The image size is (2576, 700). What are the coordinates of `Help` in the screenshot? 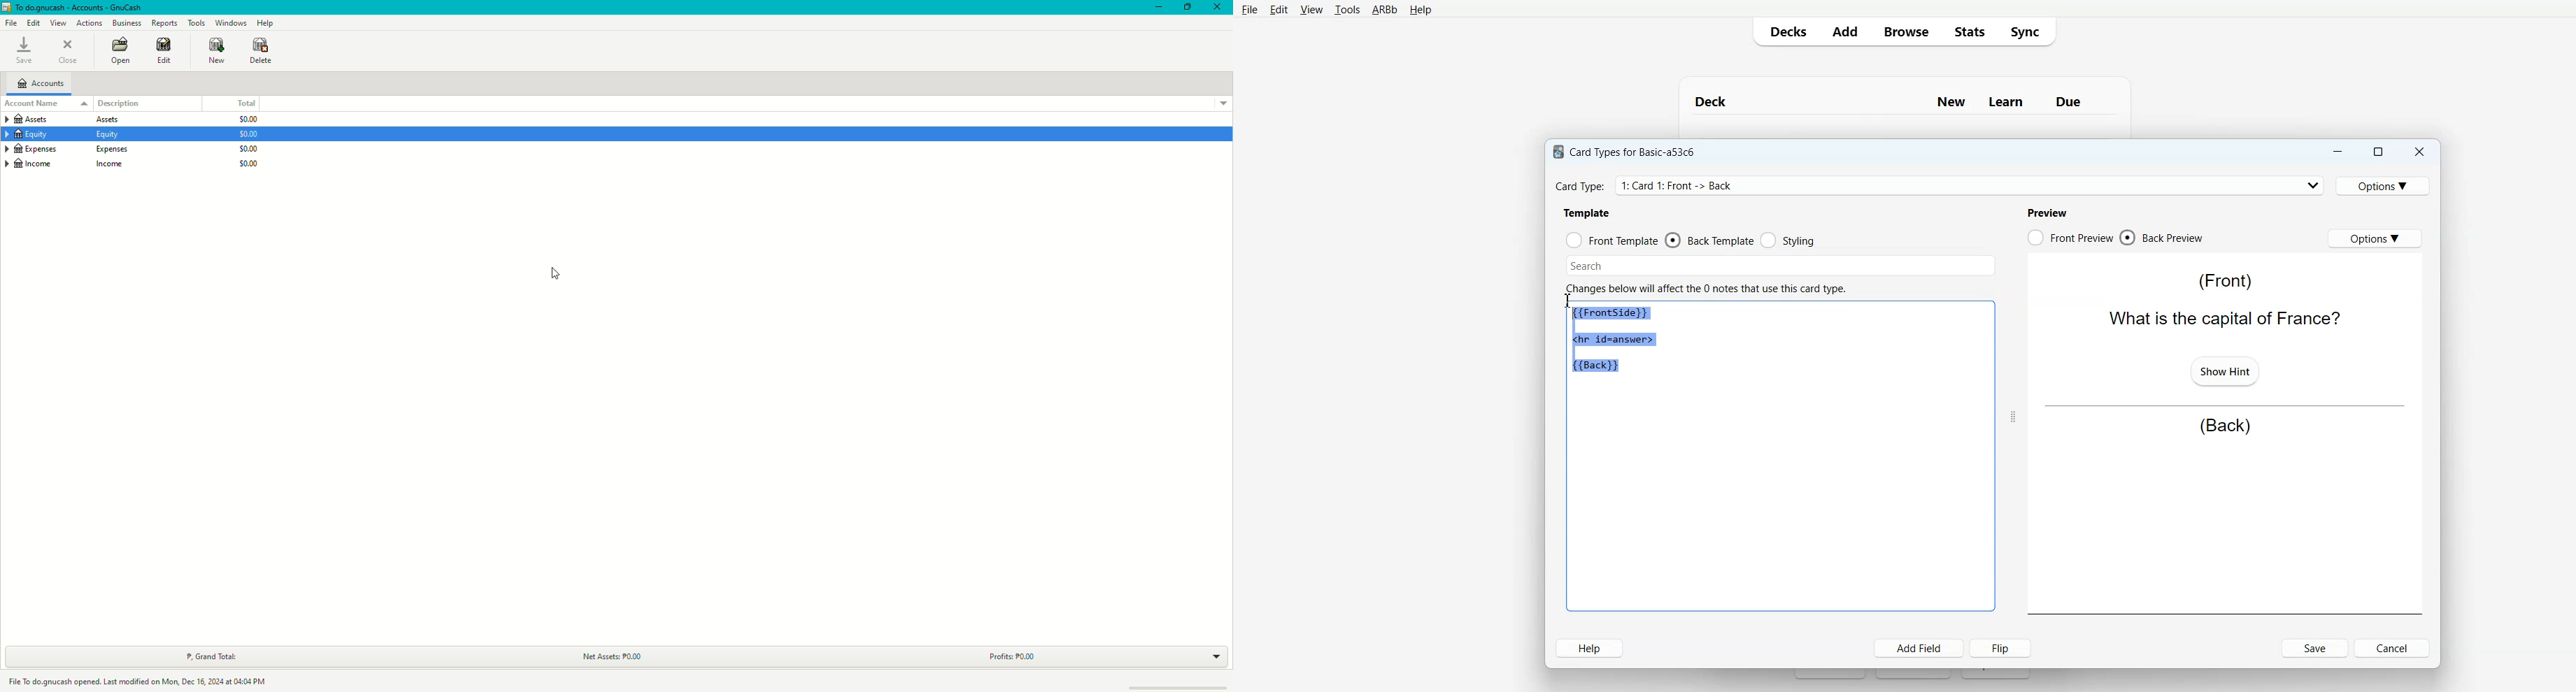 It's located at (1589, 648).